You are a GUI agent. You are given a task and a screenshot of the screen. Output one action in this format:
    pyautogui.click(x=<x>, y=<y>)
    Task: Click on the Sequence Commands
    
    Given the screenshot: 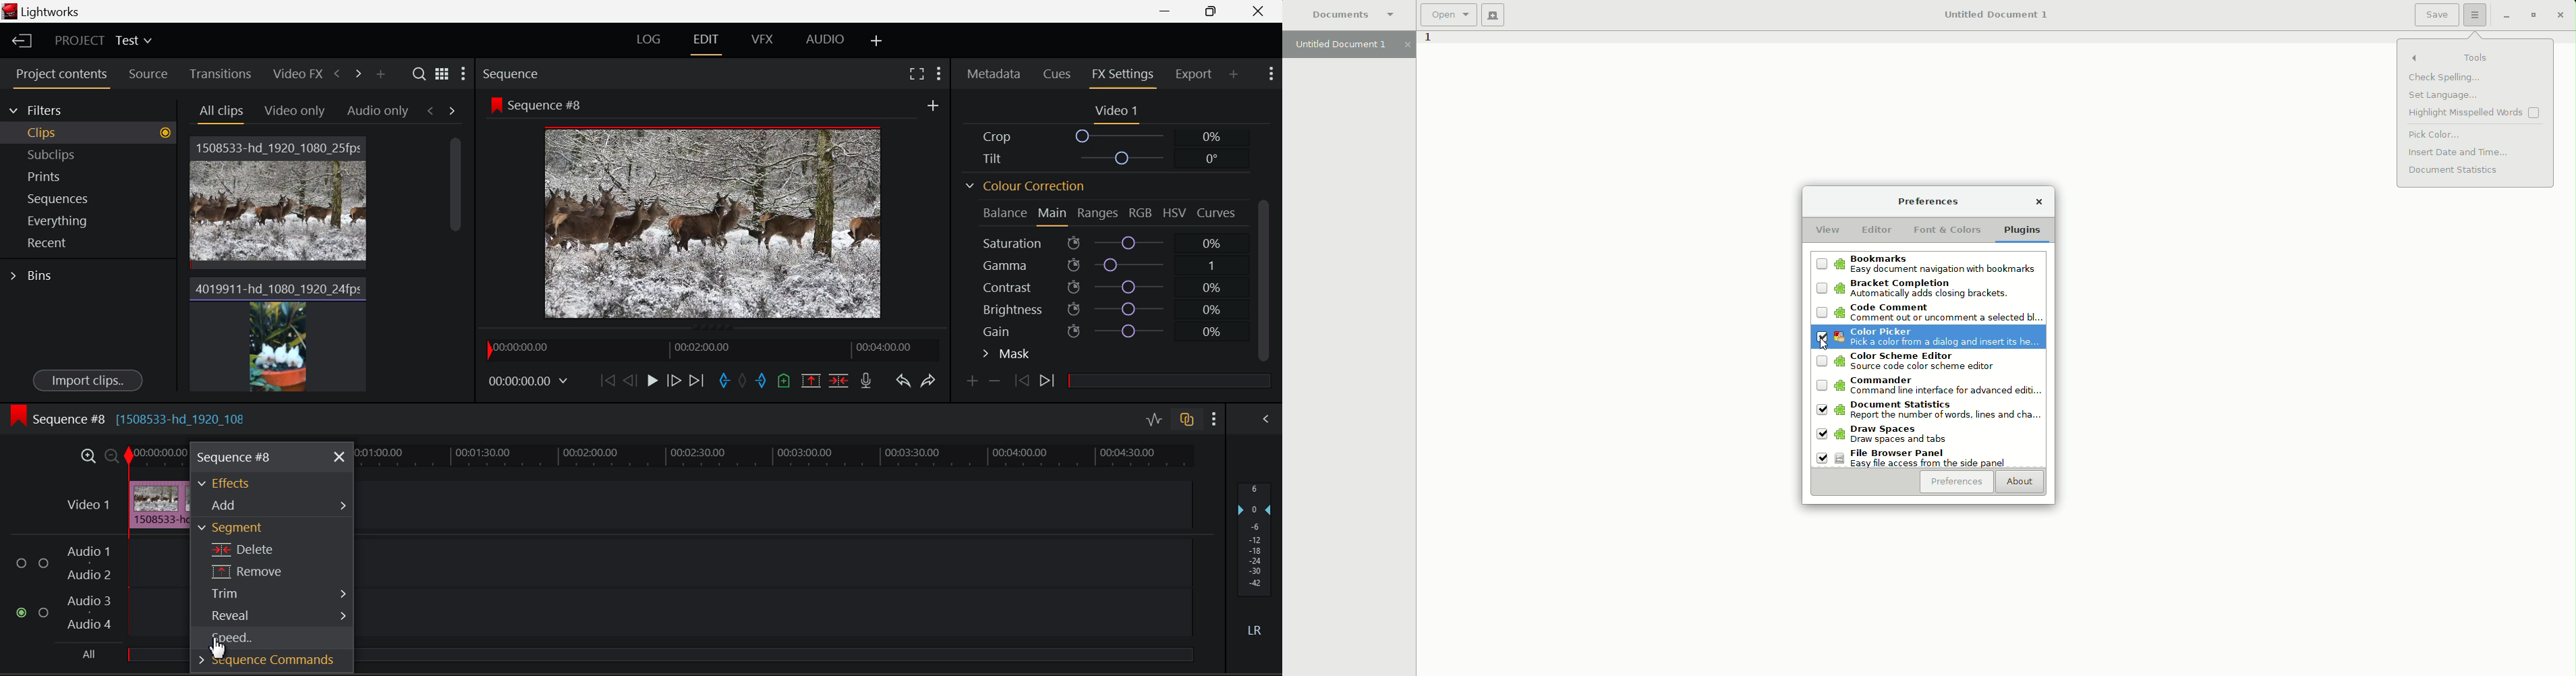 What is the action you would take?
    pyautogui.click(x=267, y=662)
    